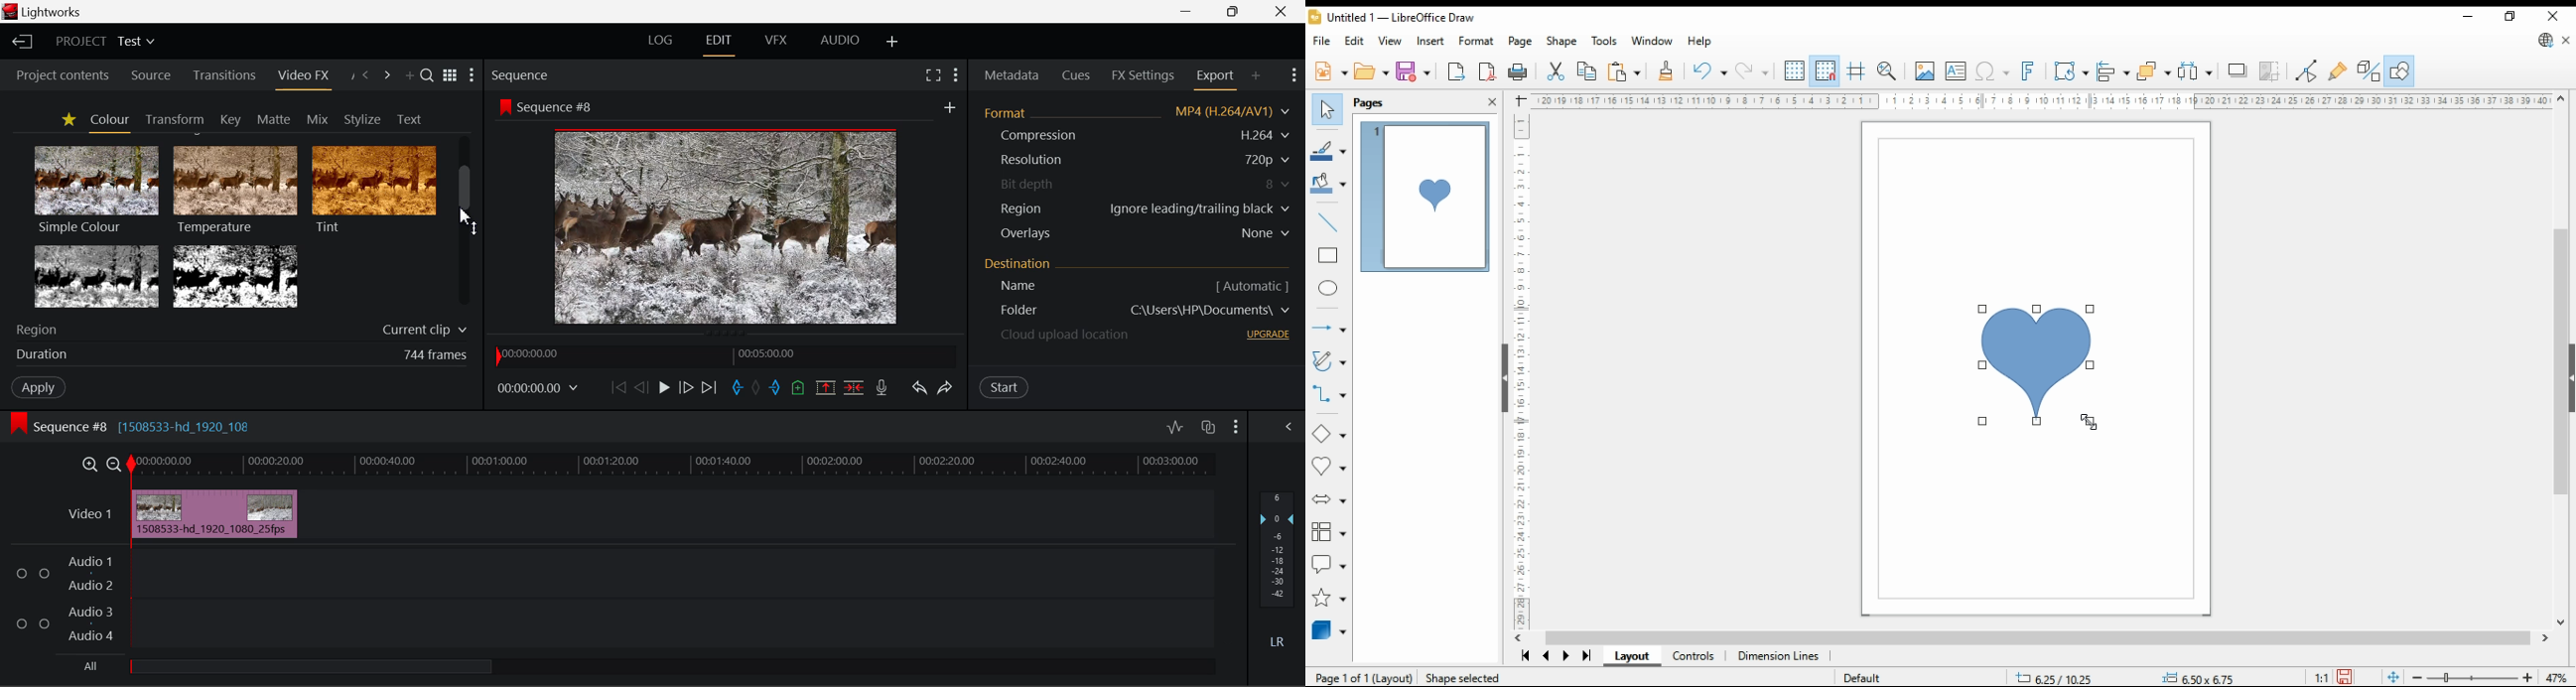 The width and height of the screenshot is (2576, 700). I want to click on next page, so click(1567, 658).